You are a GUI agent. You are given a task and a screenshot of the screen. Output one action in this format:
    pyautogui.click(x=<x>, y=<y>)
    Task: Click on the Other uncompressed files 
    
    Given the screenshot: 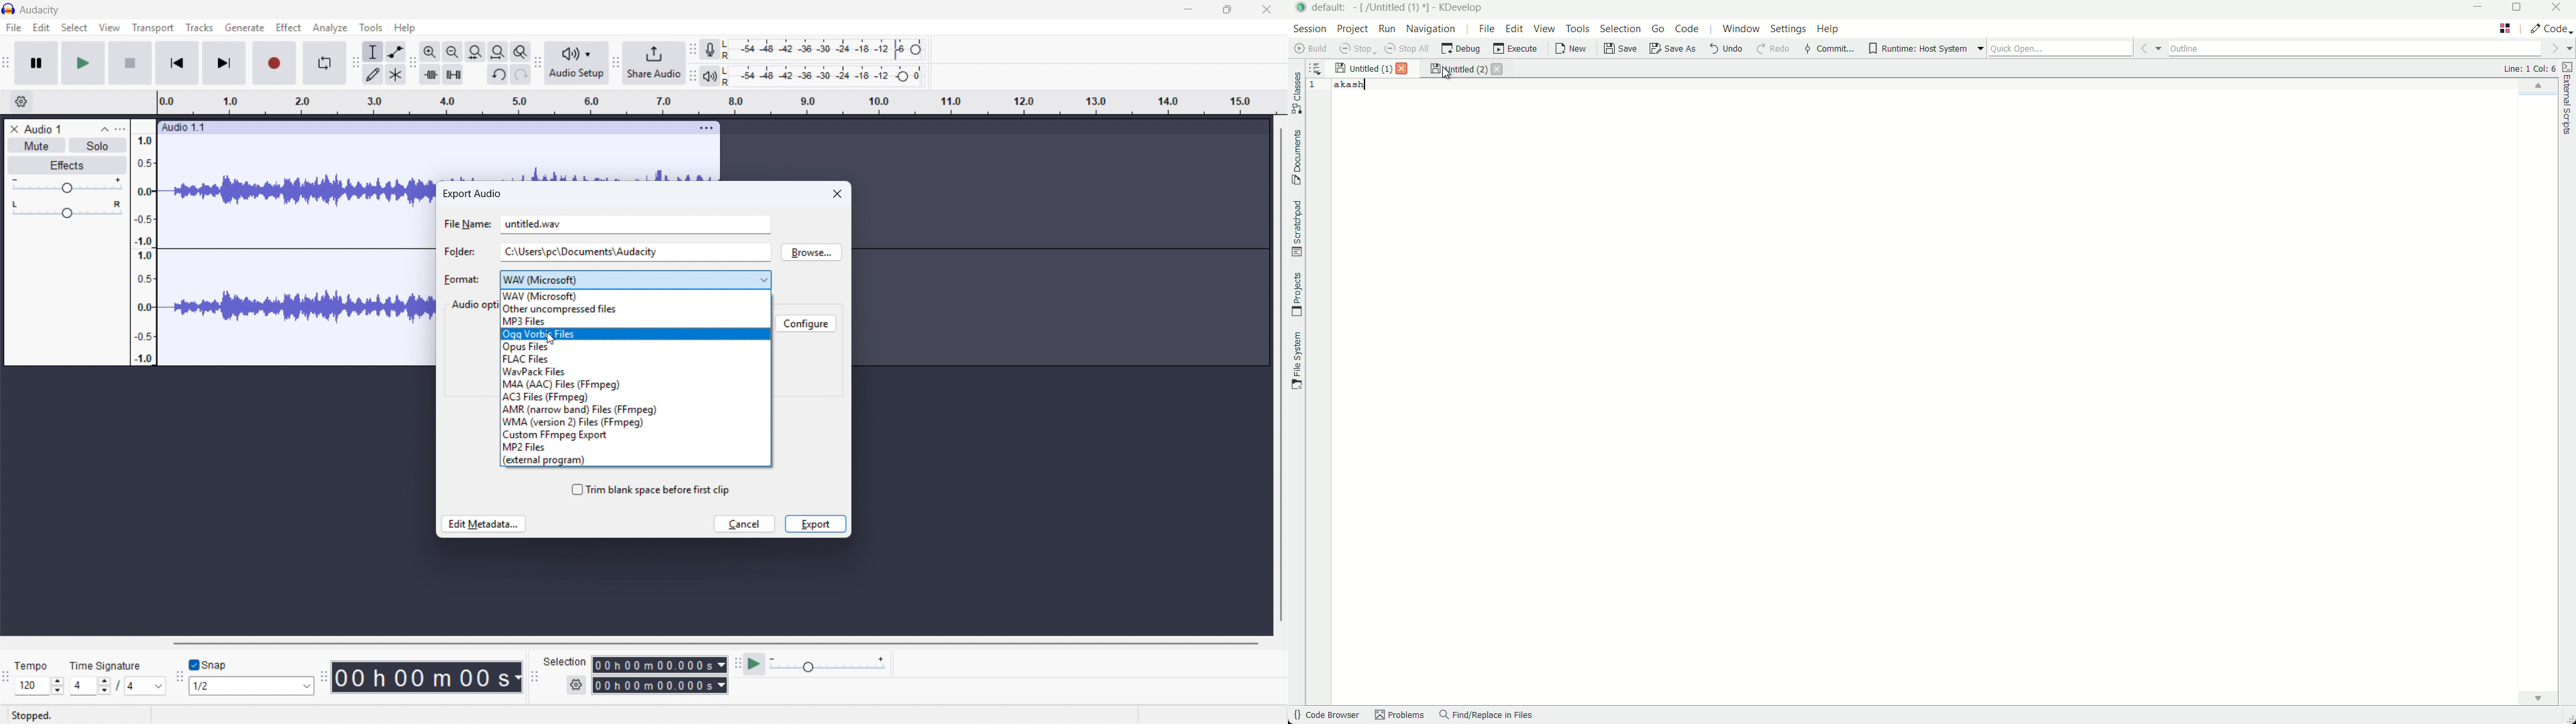 What is the action you would take?
    pyautogui.click(x=636, y=308)
    